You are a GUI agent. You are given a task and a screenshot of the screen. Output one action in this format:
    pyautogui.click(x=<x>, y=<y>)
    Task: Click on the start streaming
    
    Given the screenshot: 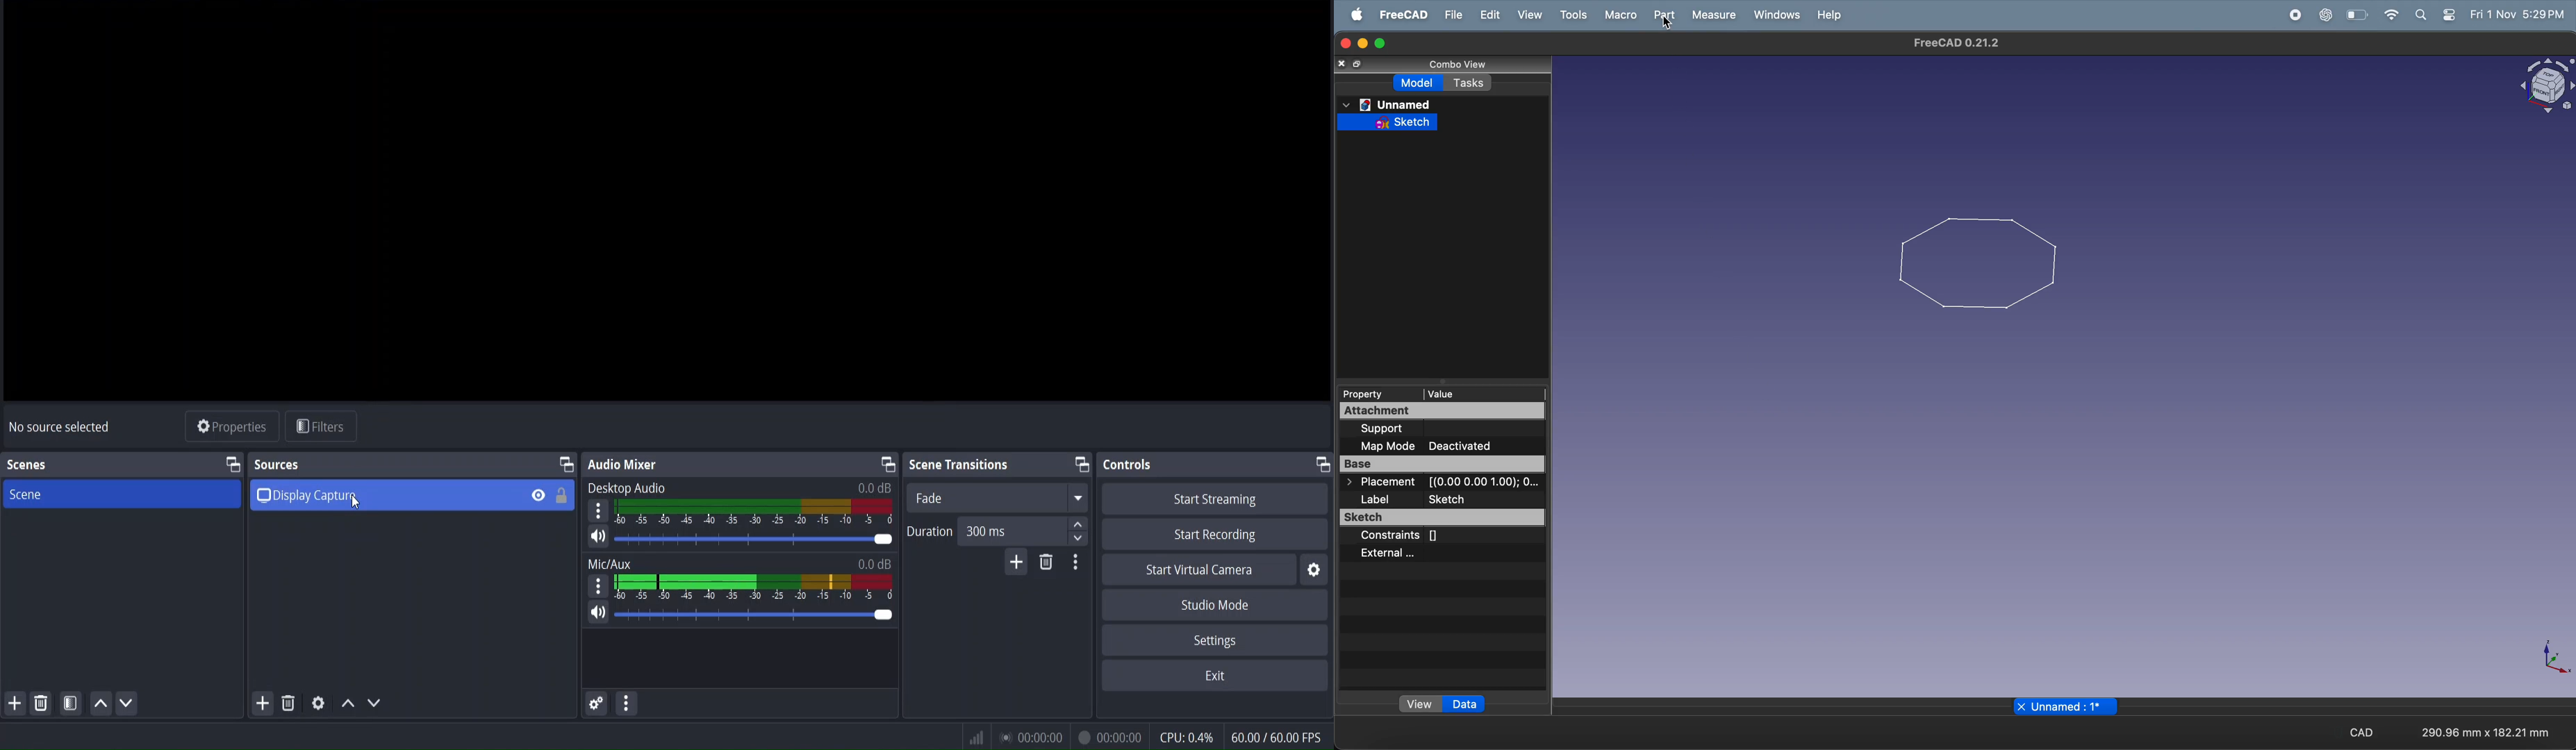 What is the action you would take?
    pyautogui.click(x=1216, y=499)
    